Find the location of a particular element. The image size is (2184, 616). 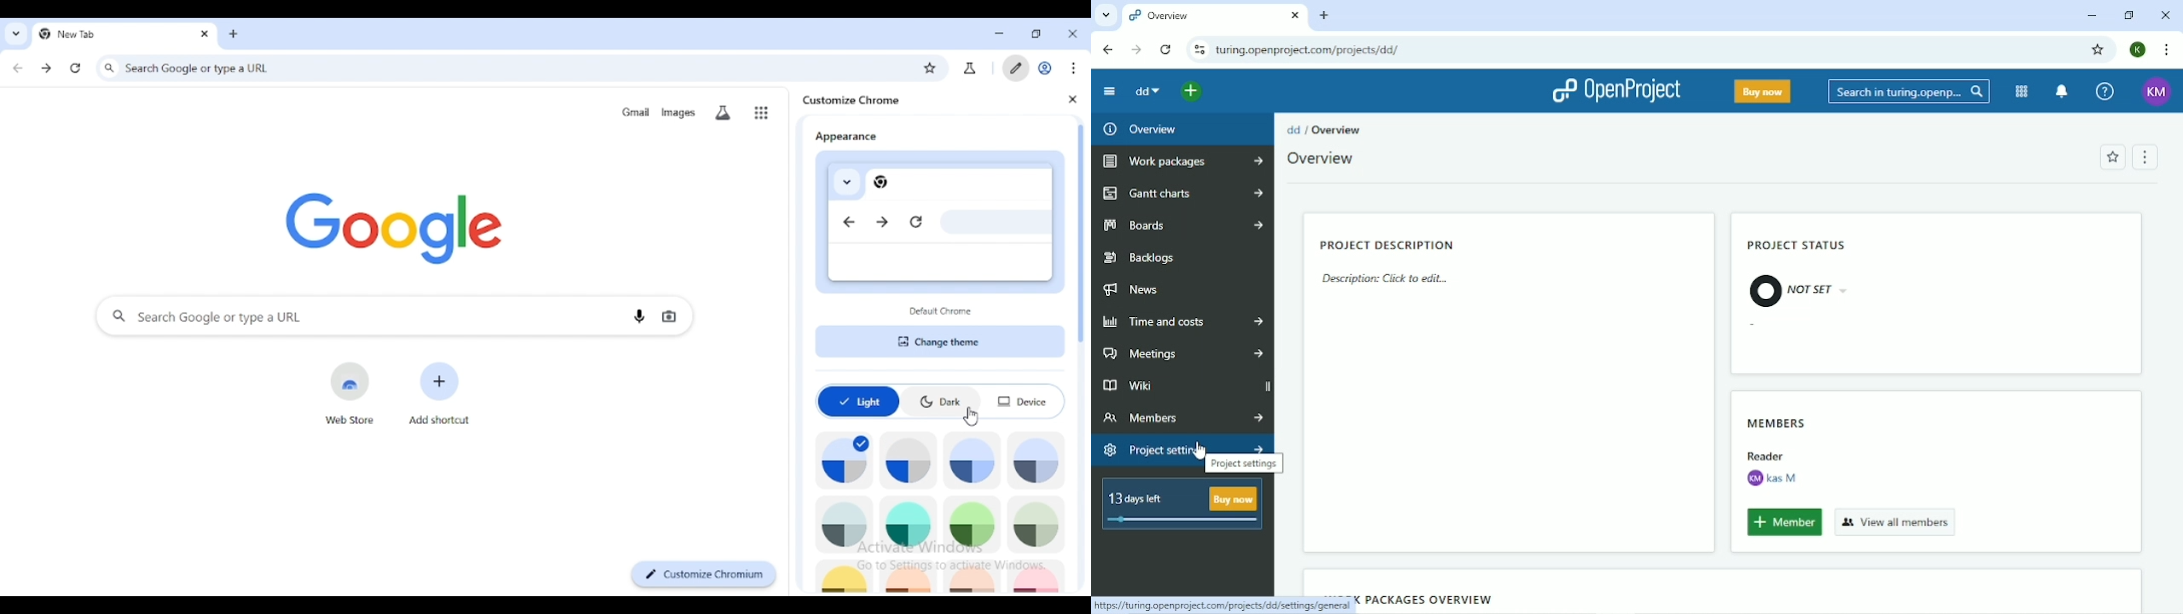

chrome labs is located at coordinates (971, 68).